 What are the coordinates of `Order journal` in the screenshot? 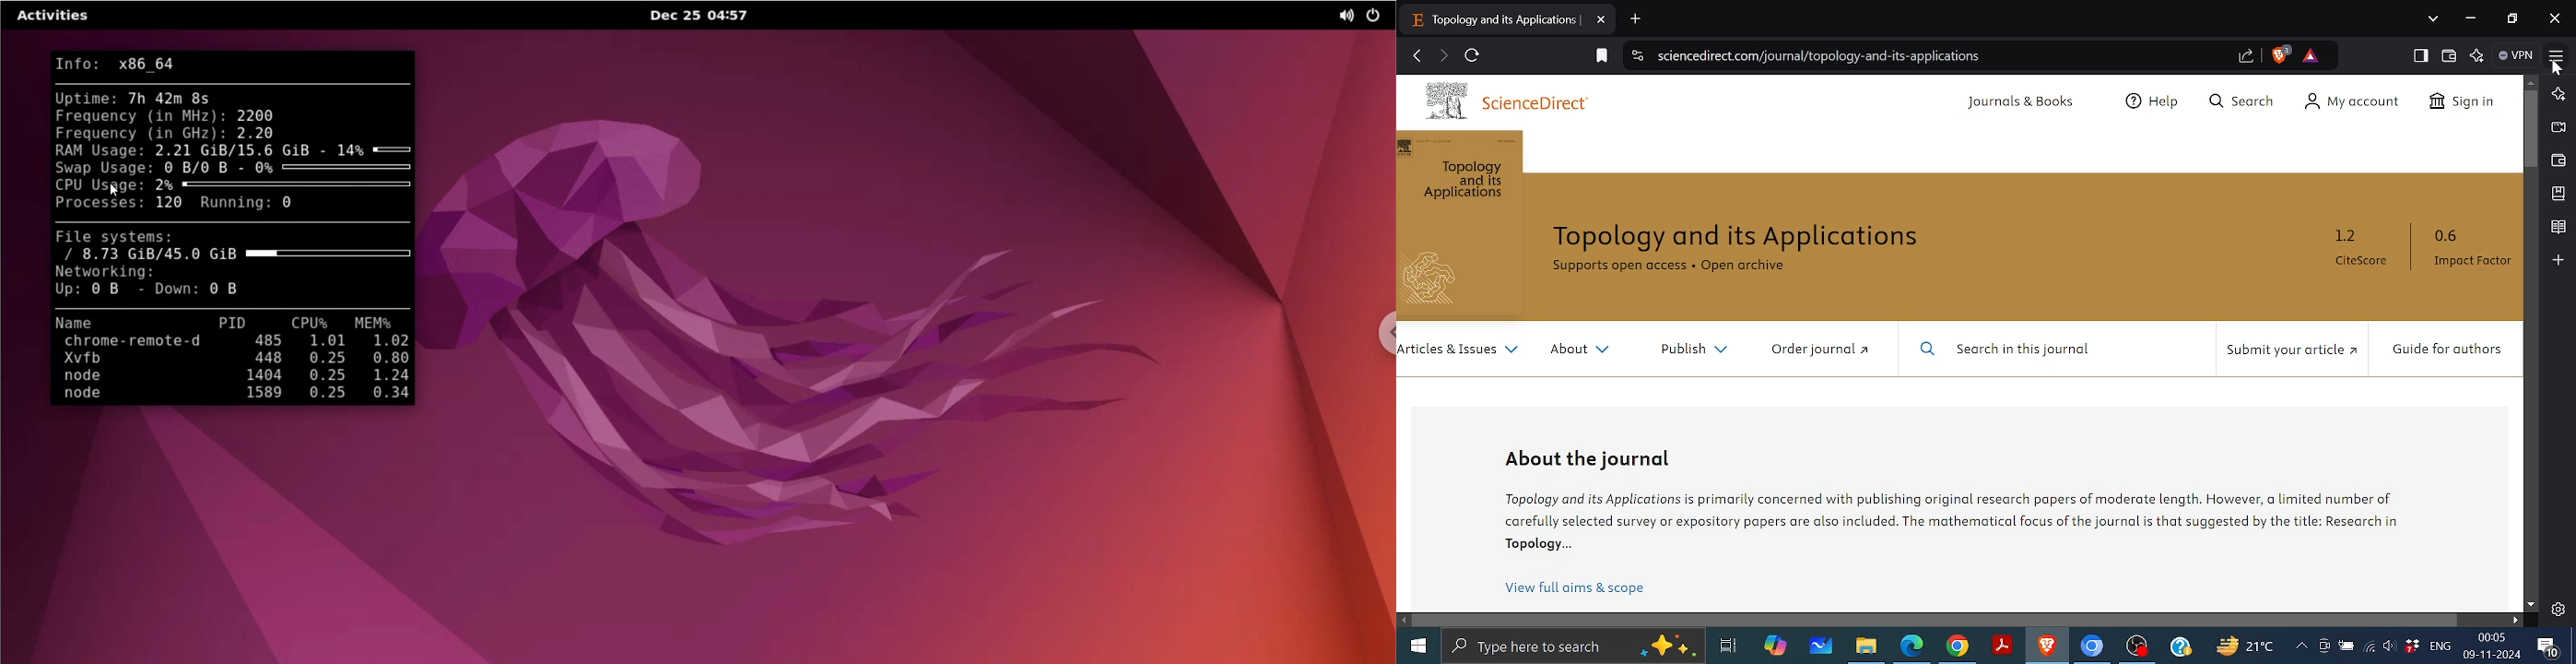 It's located at (1825, 349).